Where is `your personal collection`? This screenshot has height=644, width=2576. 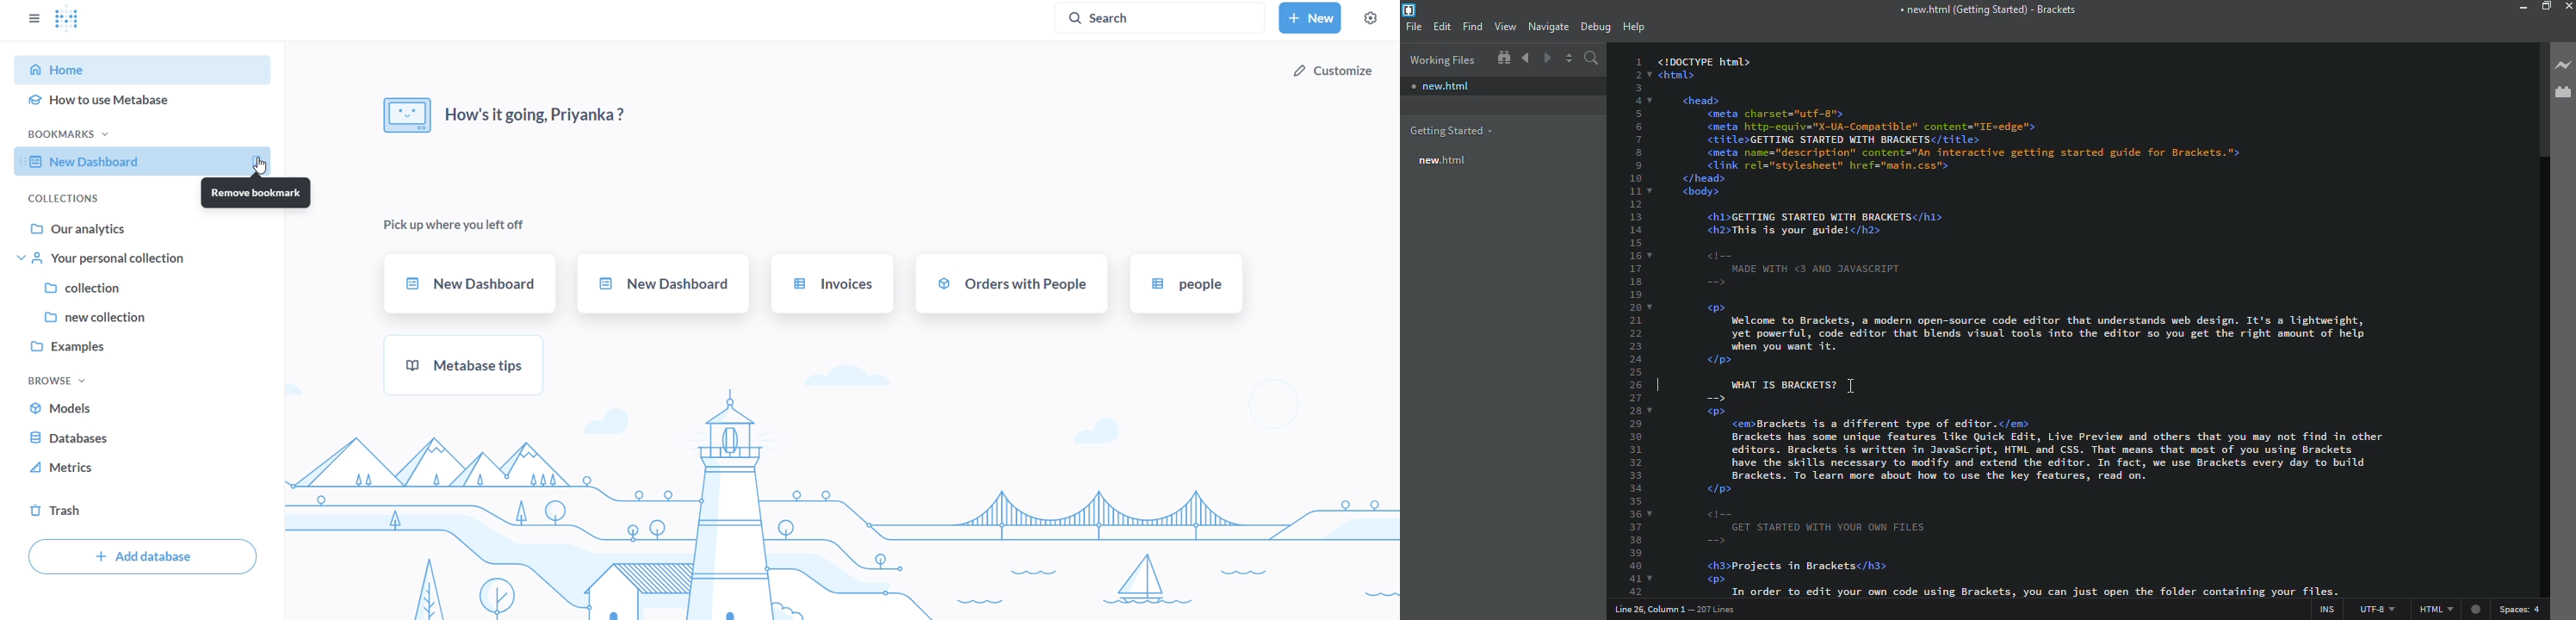 your personal collection is located at coordinates (147, 259).